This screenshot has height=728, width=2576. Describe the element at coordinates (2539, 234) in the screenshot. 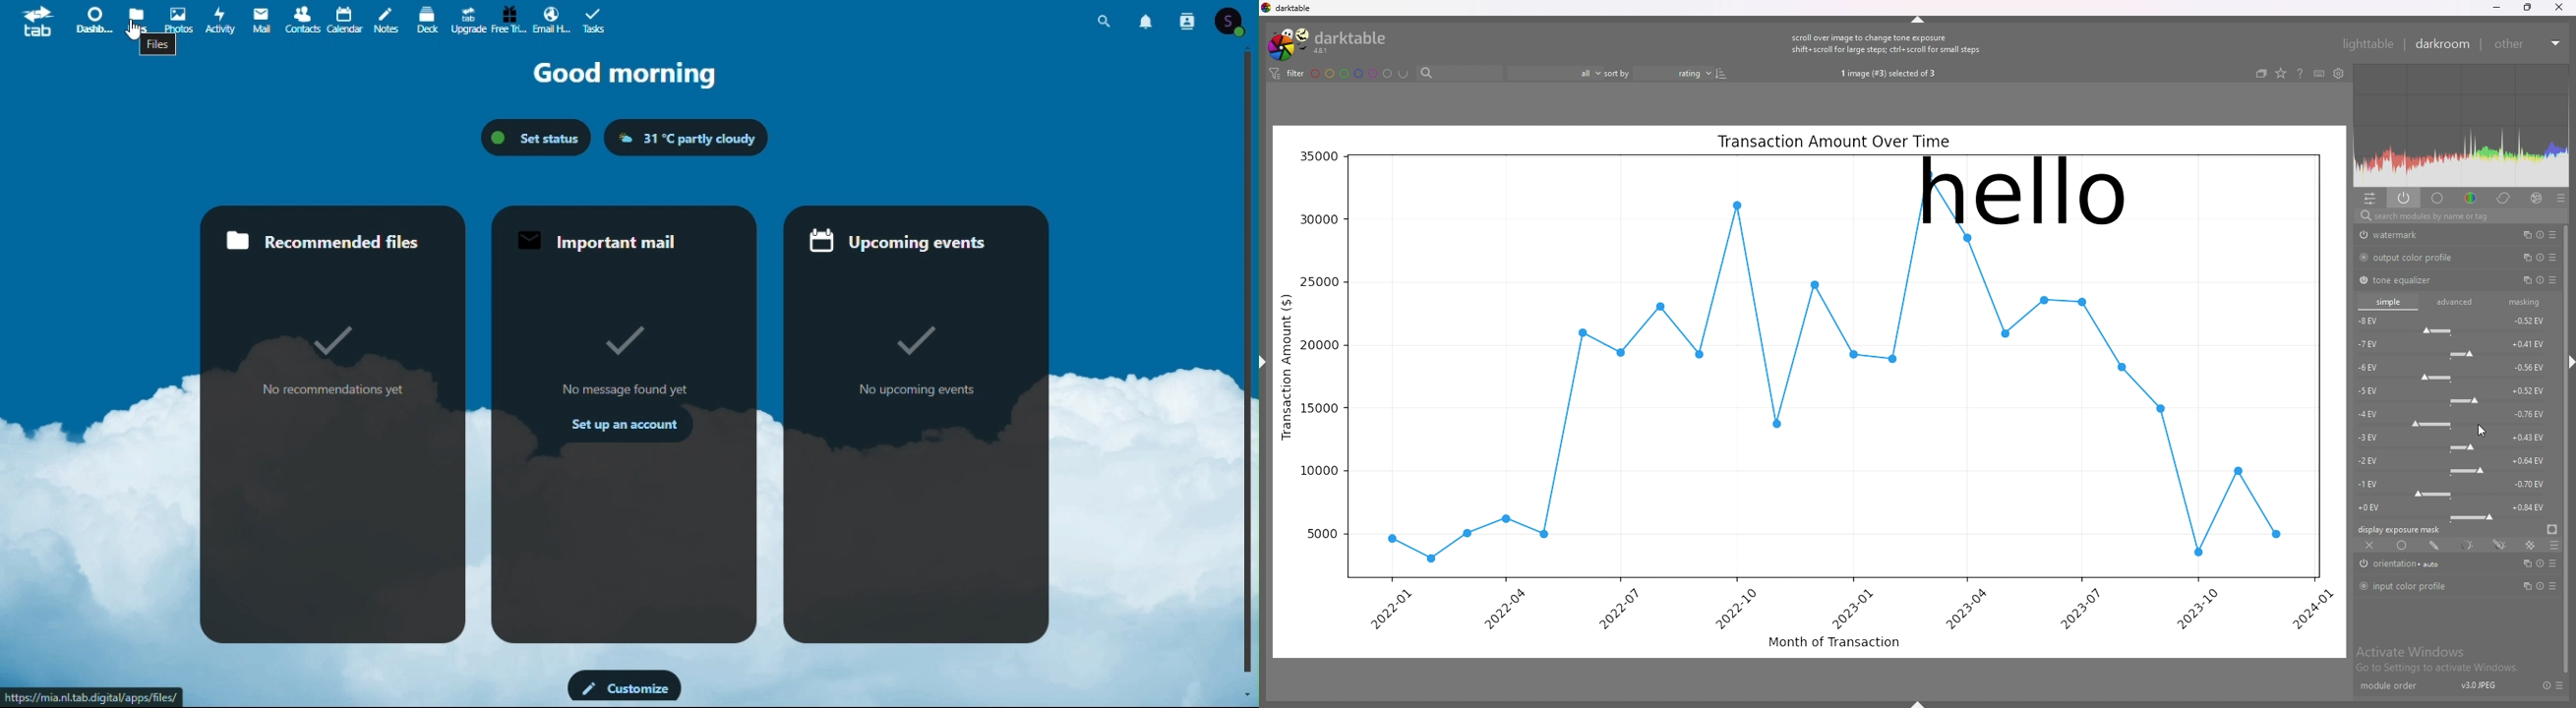

I see `multiple instance actions, reset and presets` at that location.